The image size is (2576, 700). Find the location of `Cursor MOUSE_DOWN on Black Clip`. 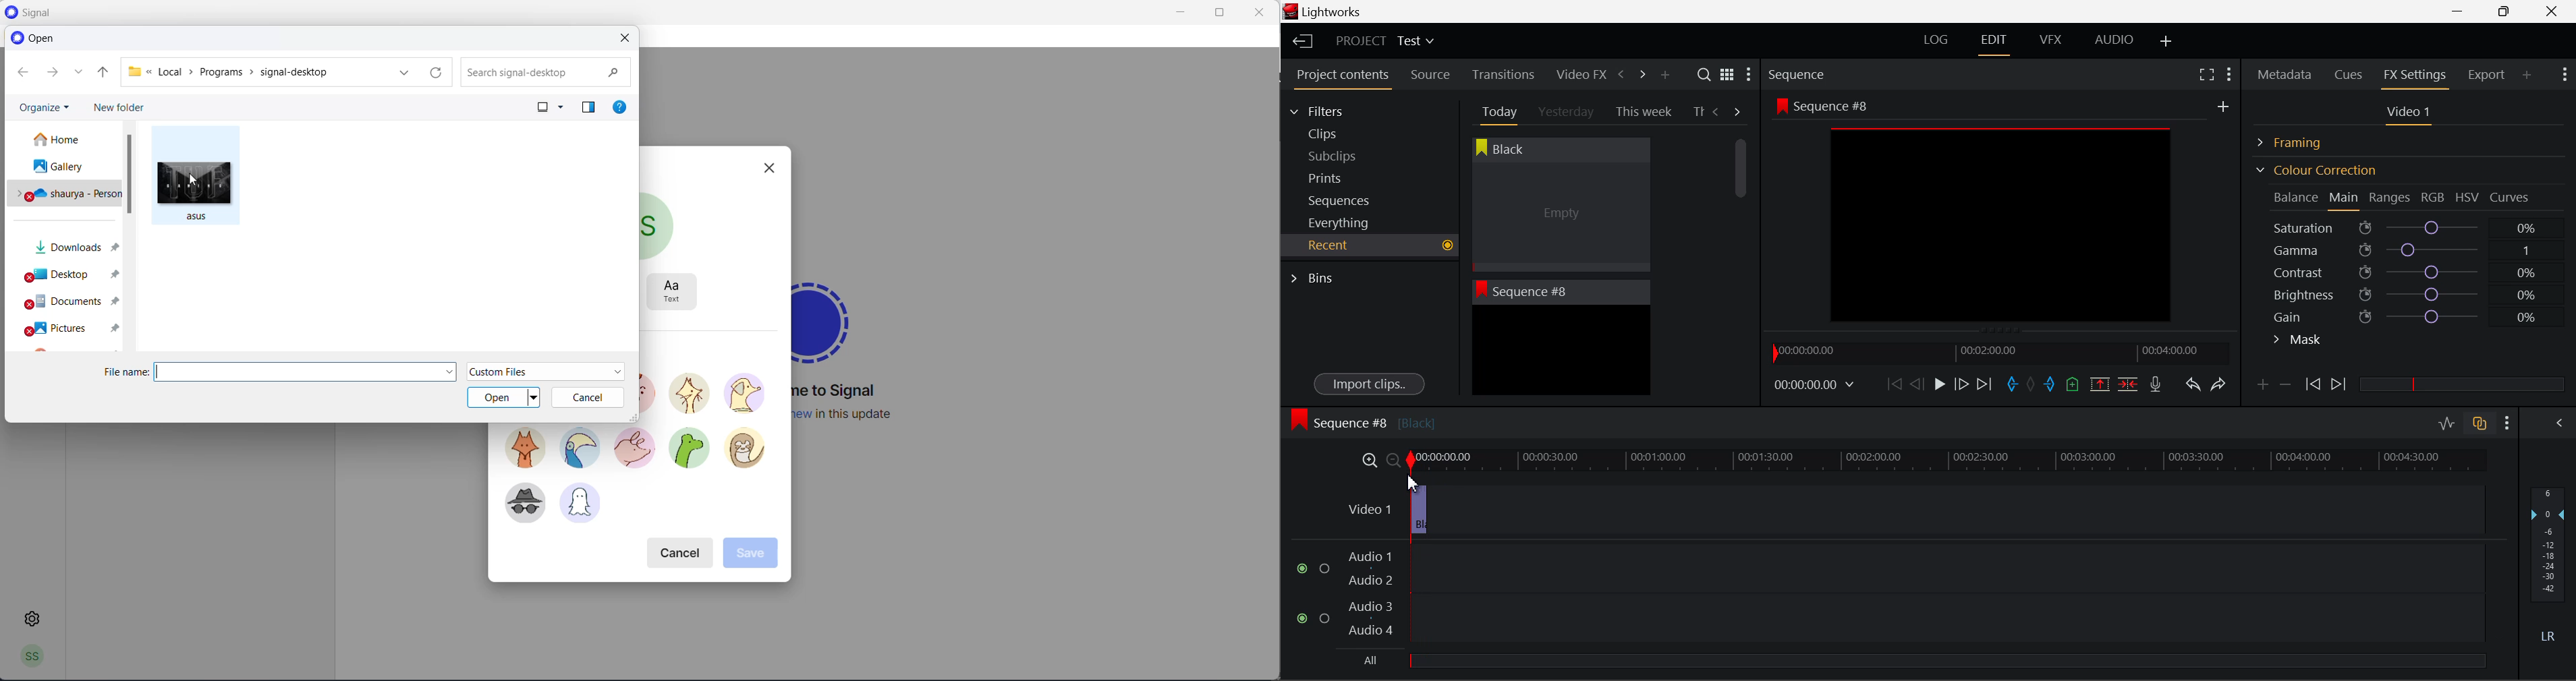

Cursor MOUSE_DOWN on Black Clip is located at coordinates (1559, 217).